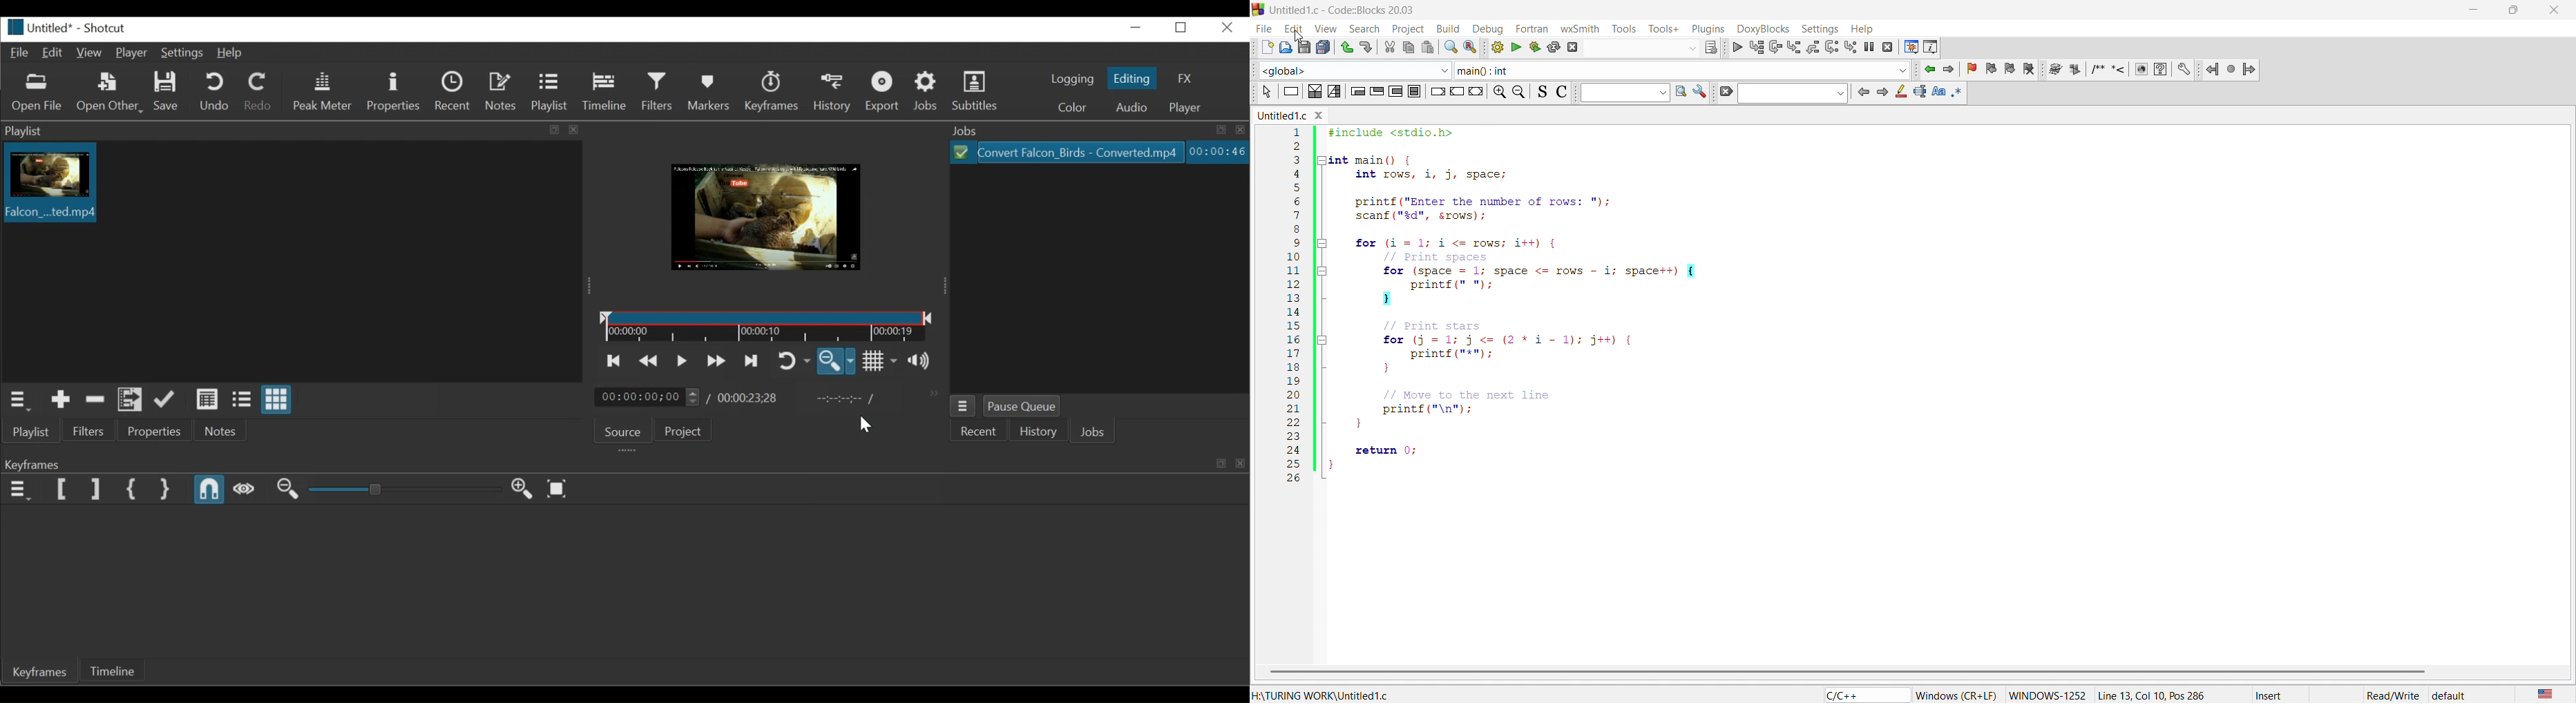 This screenshot has width=2576, height=728. I want to click on stop debugging, so click(1887, 46).